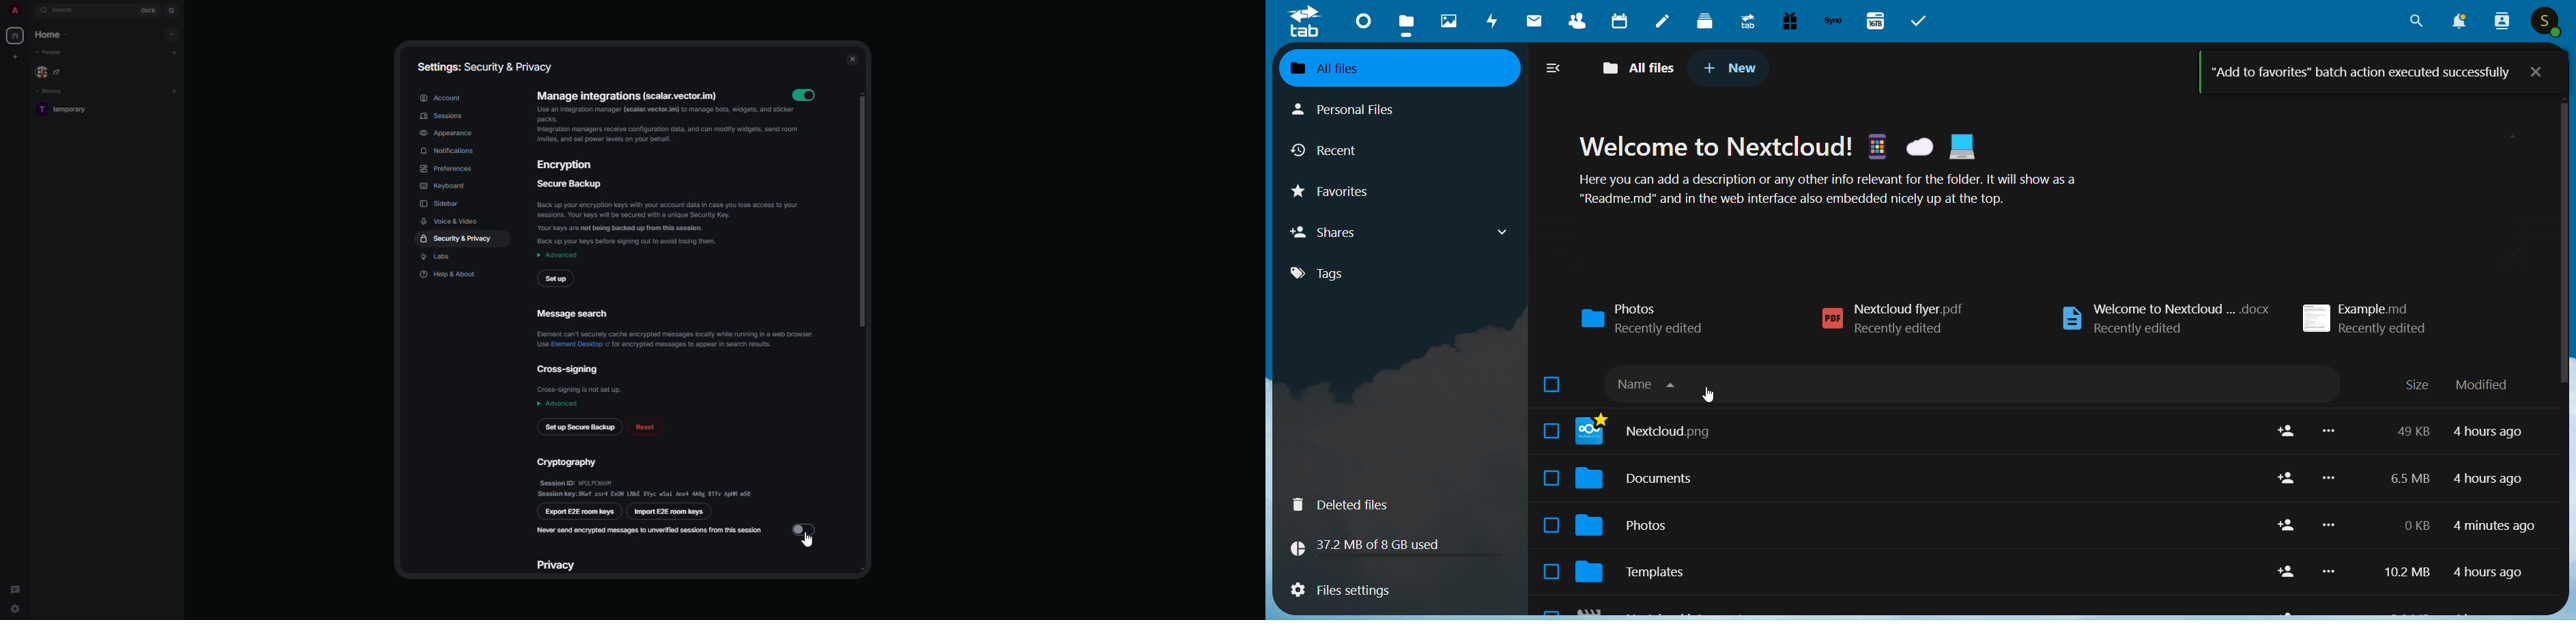 This screenshot has width=2576, height=644. I want to click on import e2e room keys, so click(669, 513).